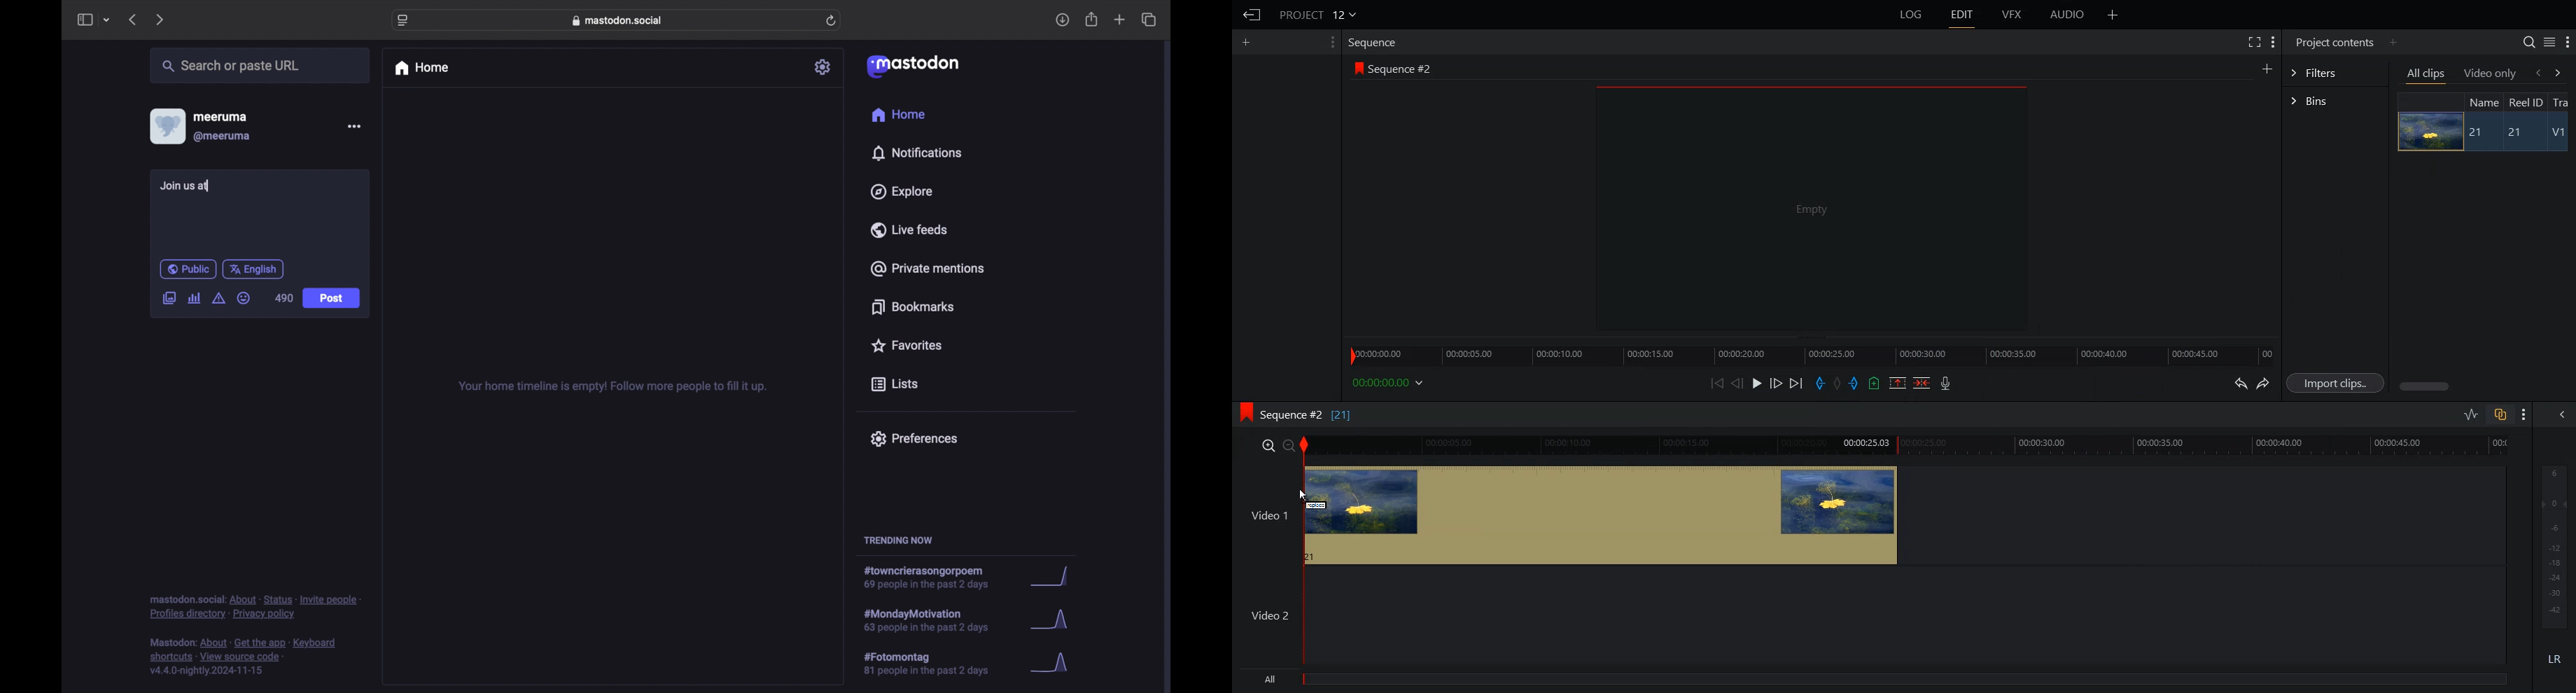  I want to click on Toggle audio level editing, so click(2471, 414).